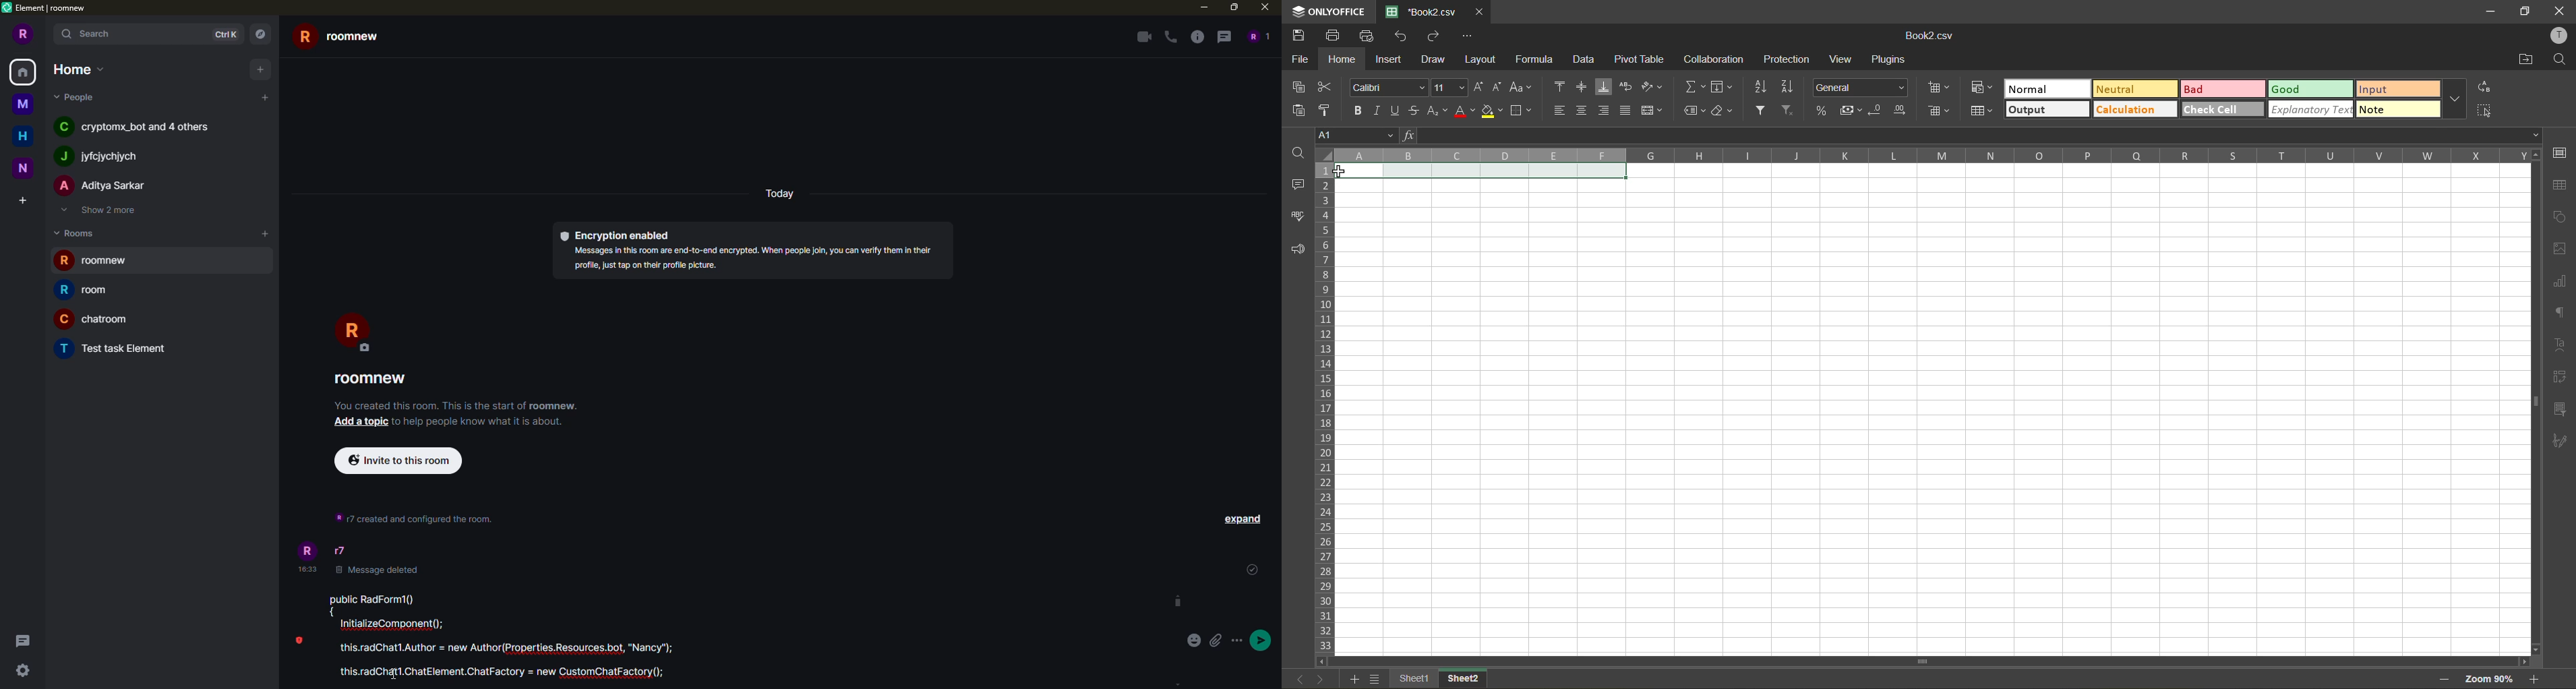  What do you see at coordinates (1477, 10) in the screenshot?
I see `close tab` at bounding box center [1477, 10].